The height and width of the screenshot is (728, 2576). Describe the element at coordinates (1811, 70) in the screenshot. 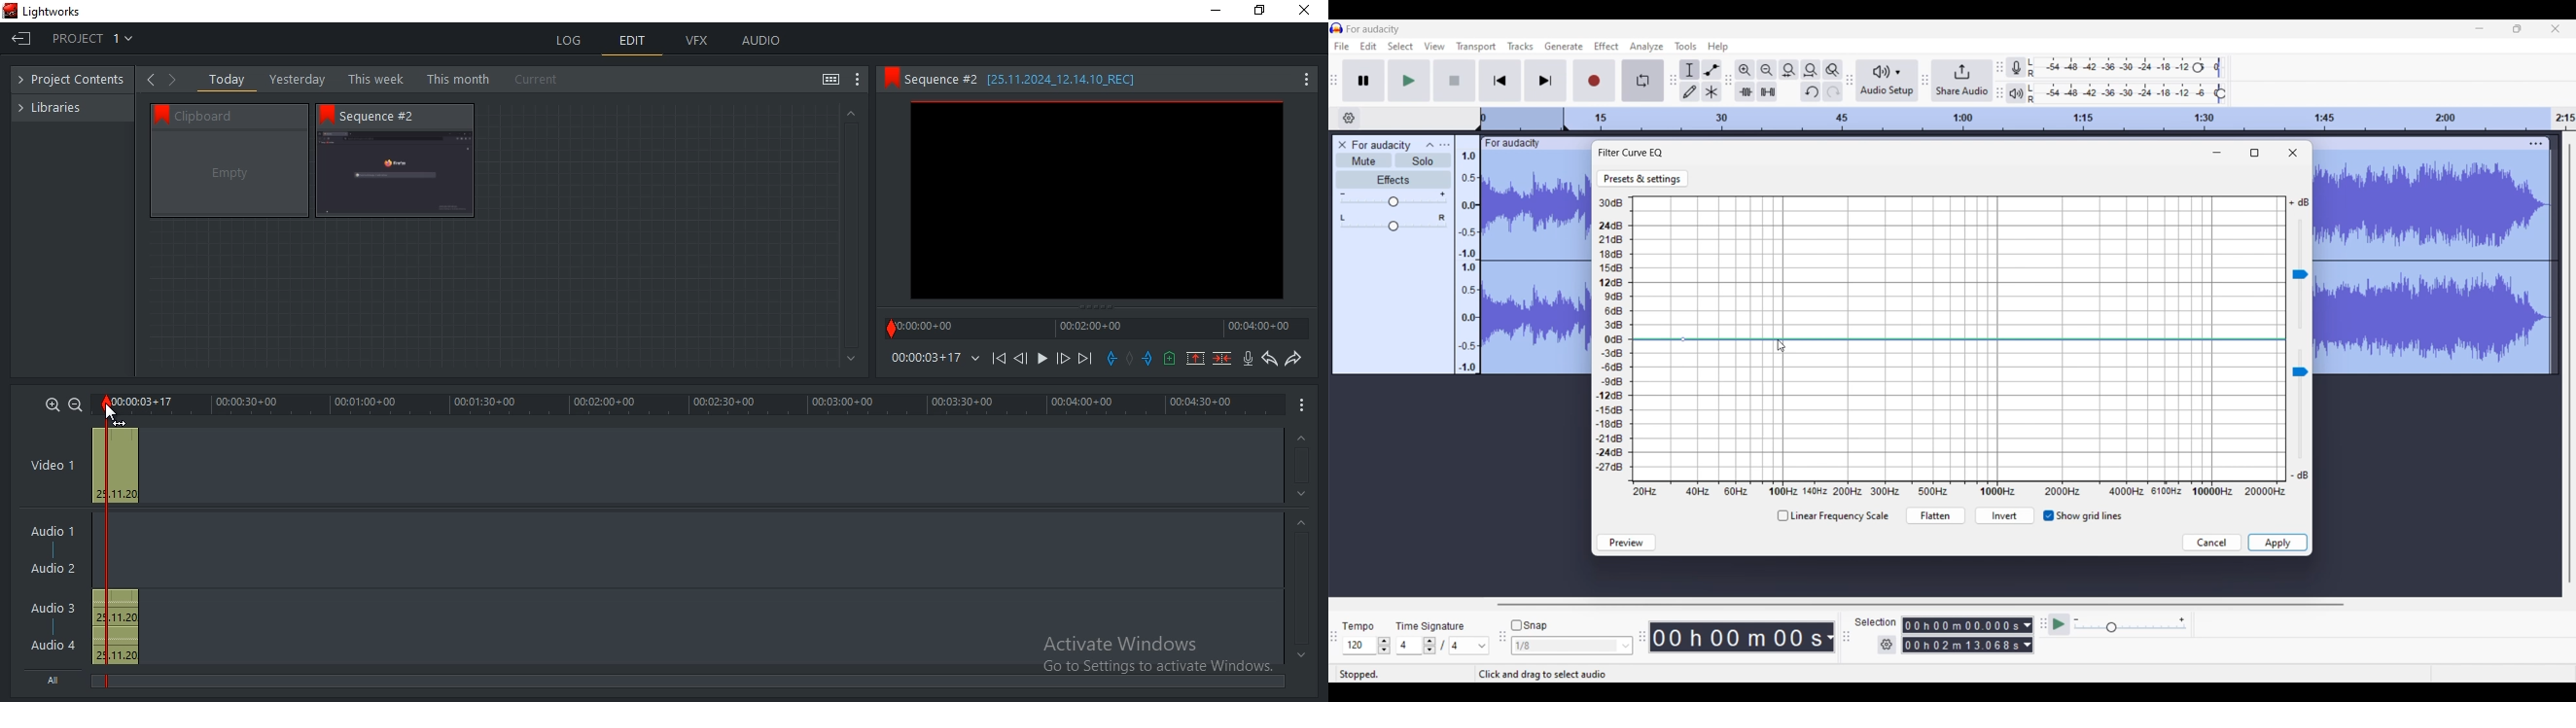

I see `Fit project to width` at that location.